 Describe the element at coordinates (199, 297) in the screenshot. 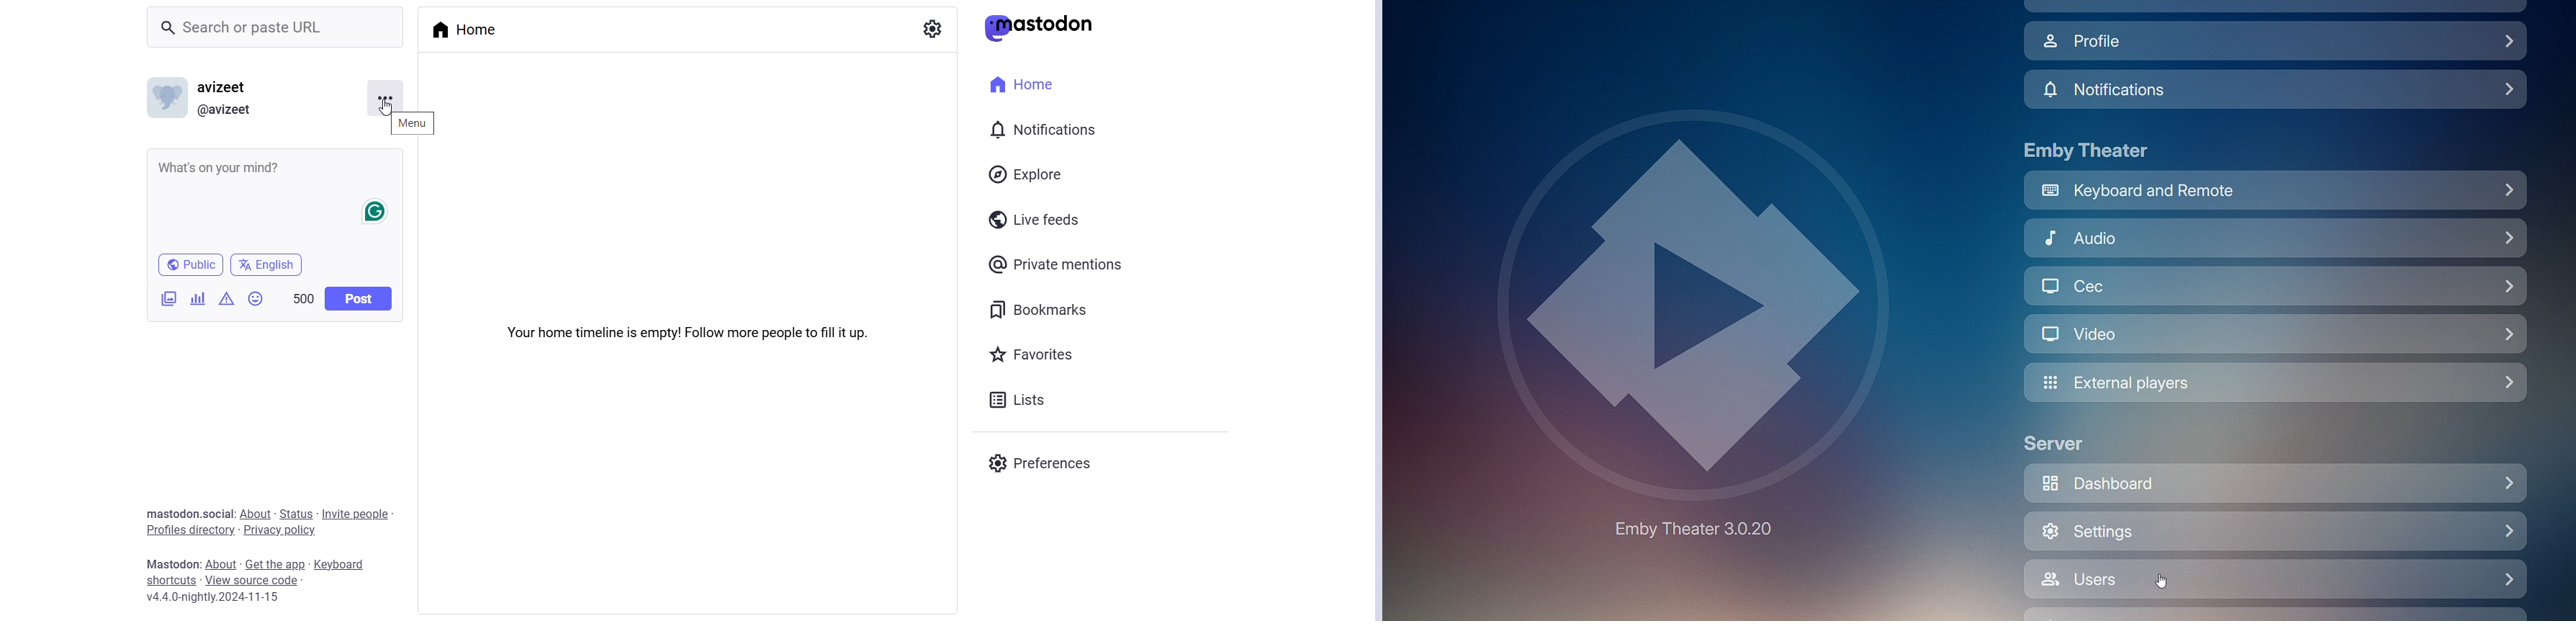

I see `Add a poll` at that location.